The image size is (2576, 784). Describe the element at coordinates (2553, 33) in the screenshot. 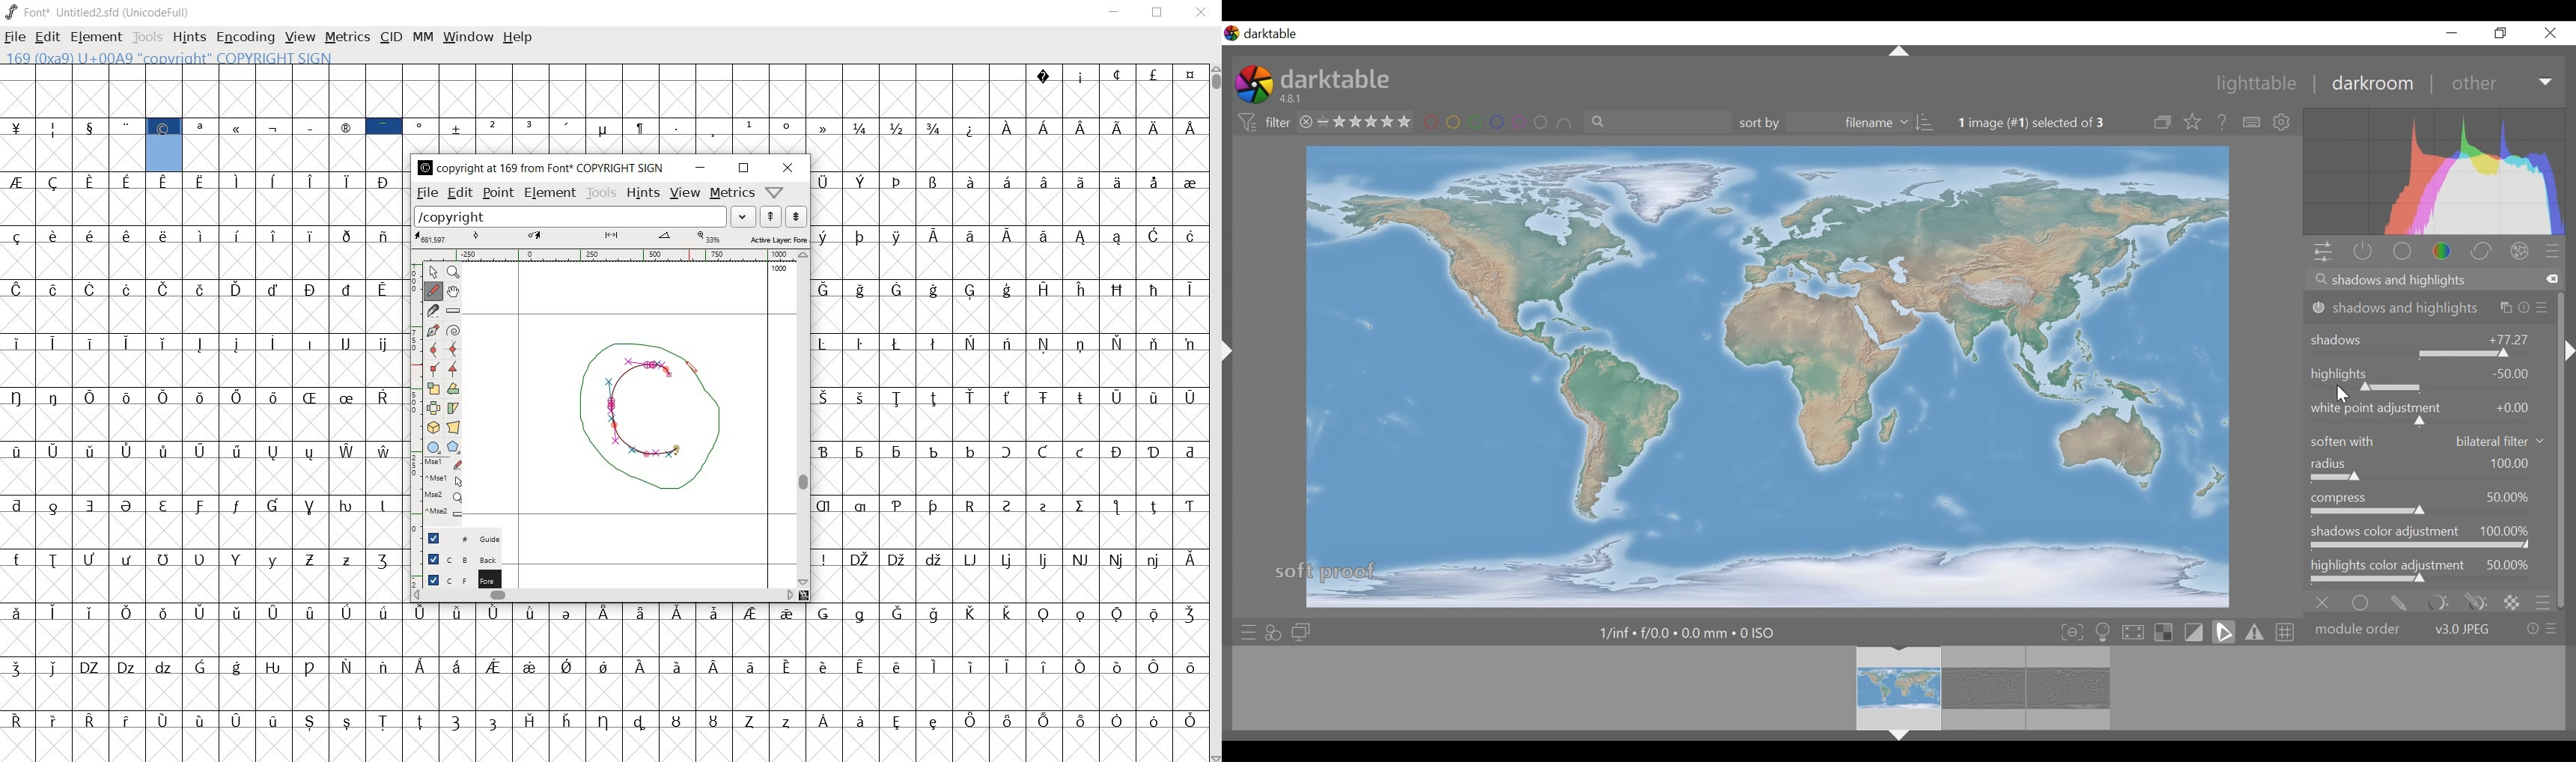

I see `close` at that location.